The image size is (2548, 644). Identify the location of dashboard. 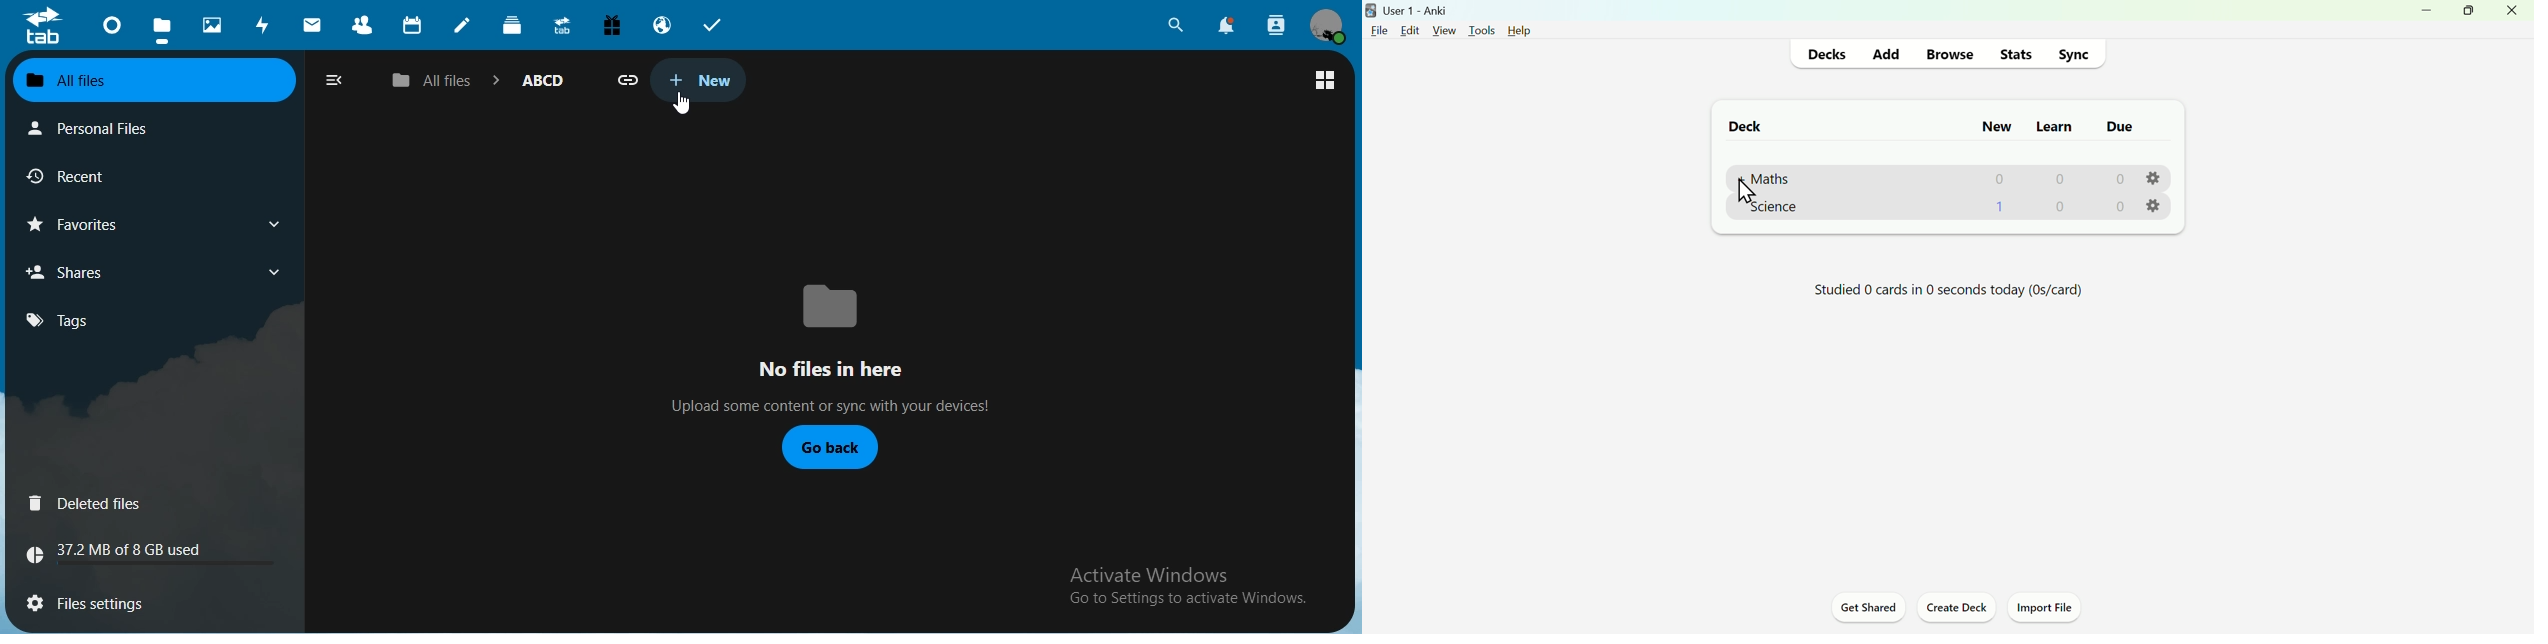
(112, 29).